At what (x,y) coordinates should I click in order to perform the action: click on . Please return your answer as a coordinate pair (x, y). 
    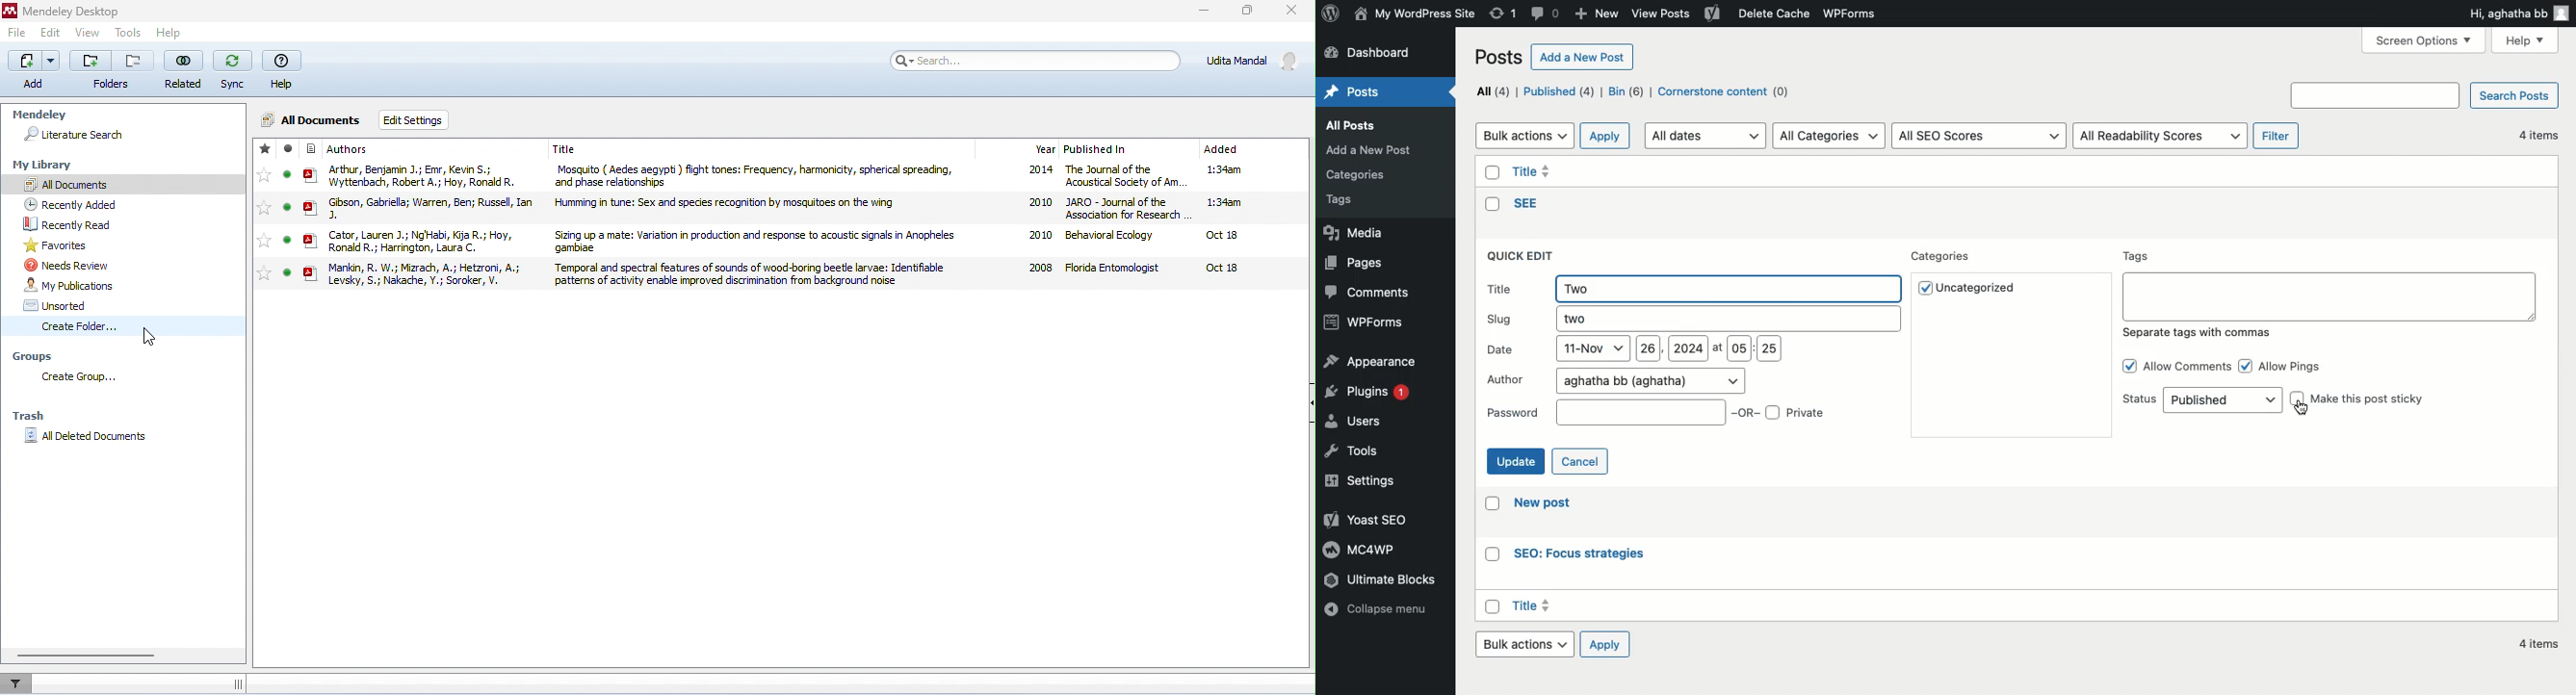
    Looking at the image, I should click on (1529, 205).